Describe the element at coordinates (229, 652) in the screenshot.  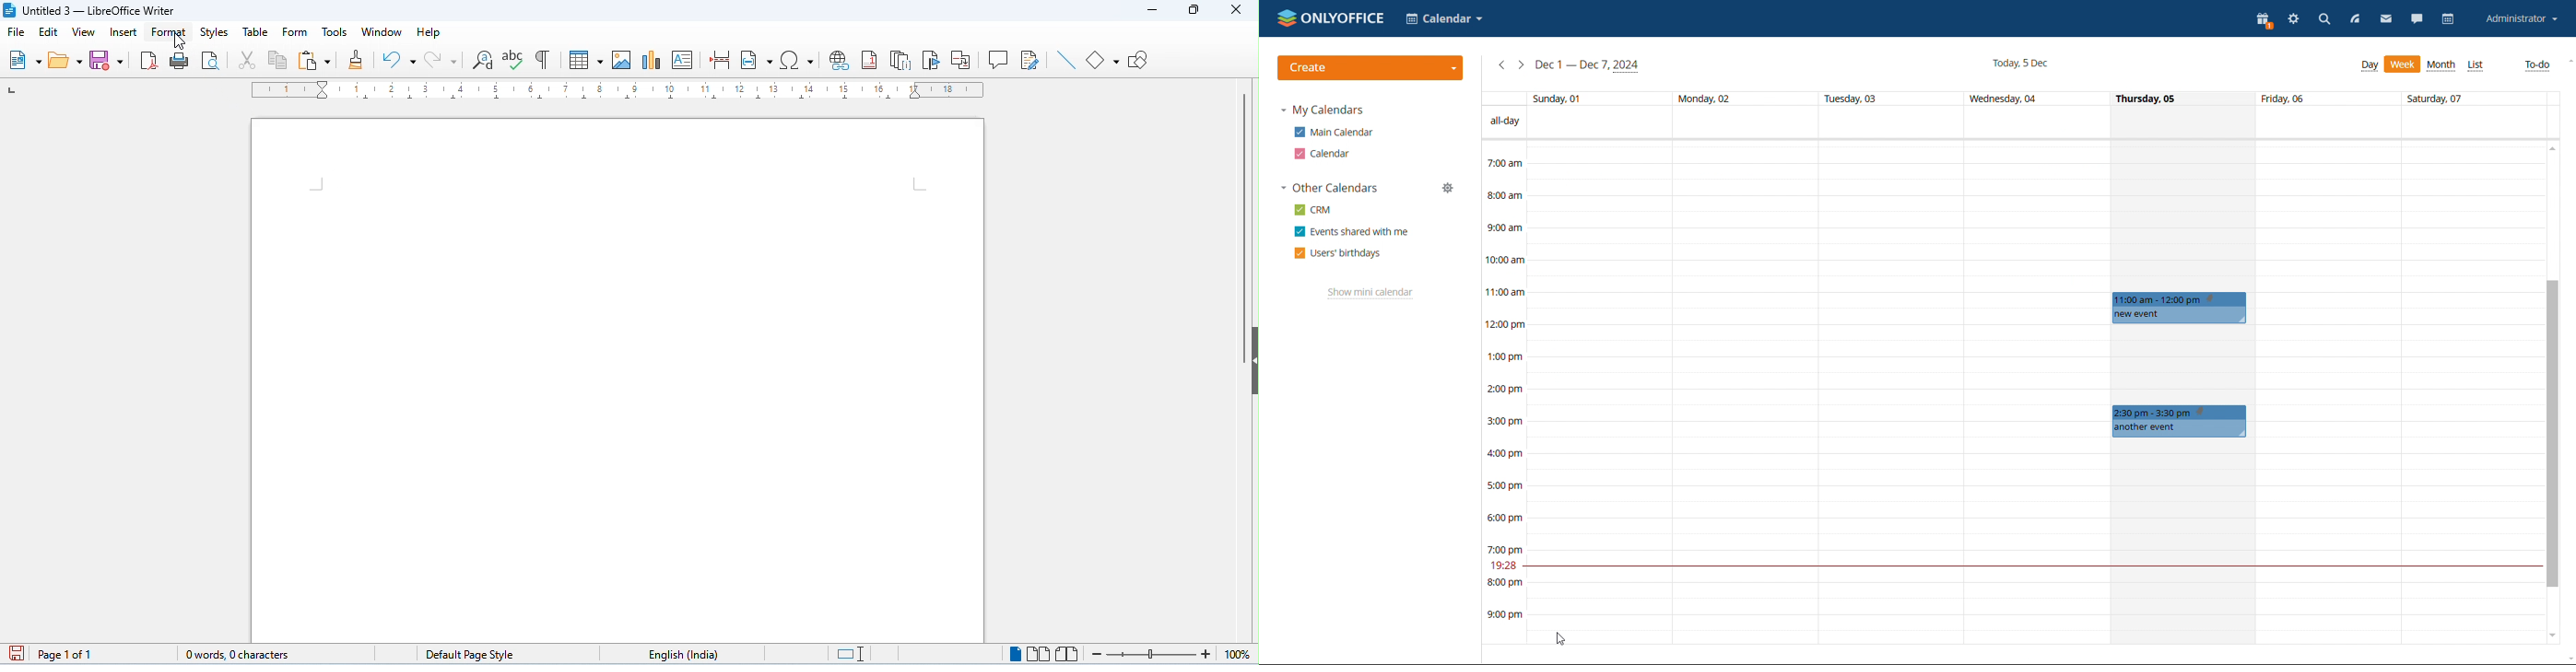
I see `0 words, 0 characters` at that location.